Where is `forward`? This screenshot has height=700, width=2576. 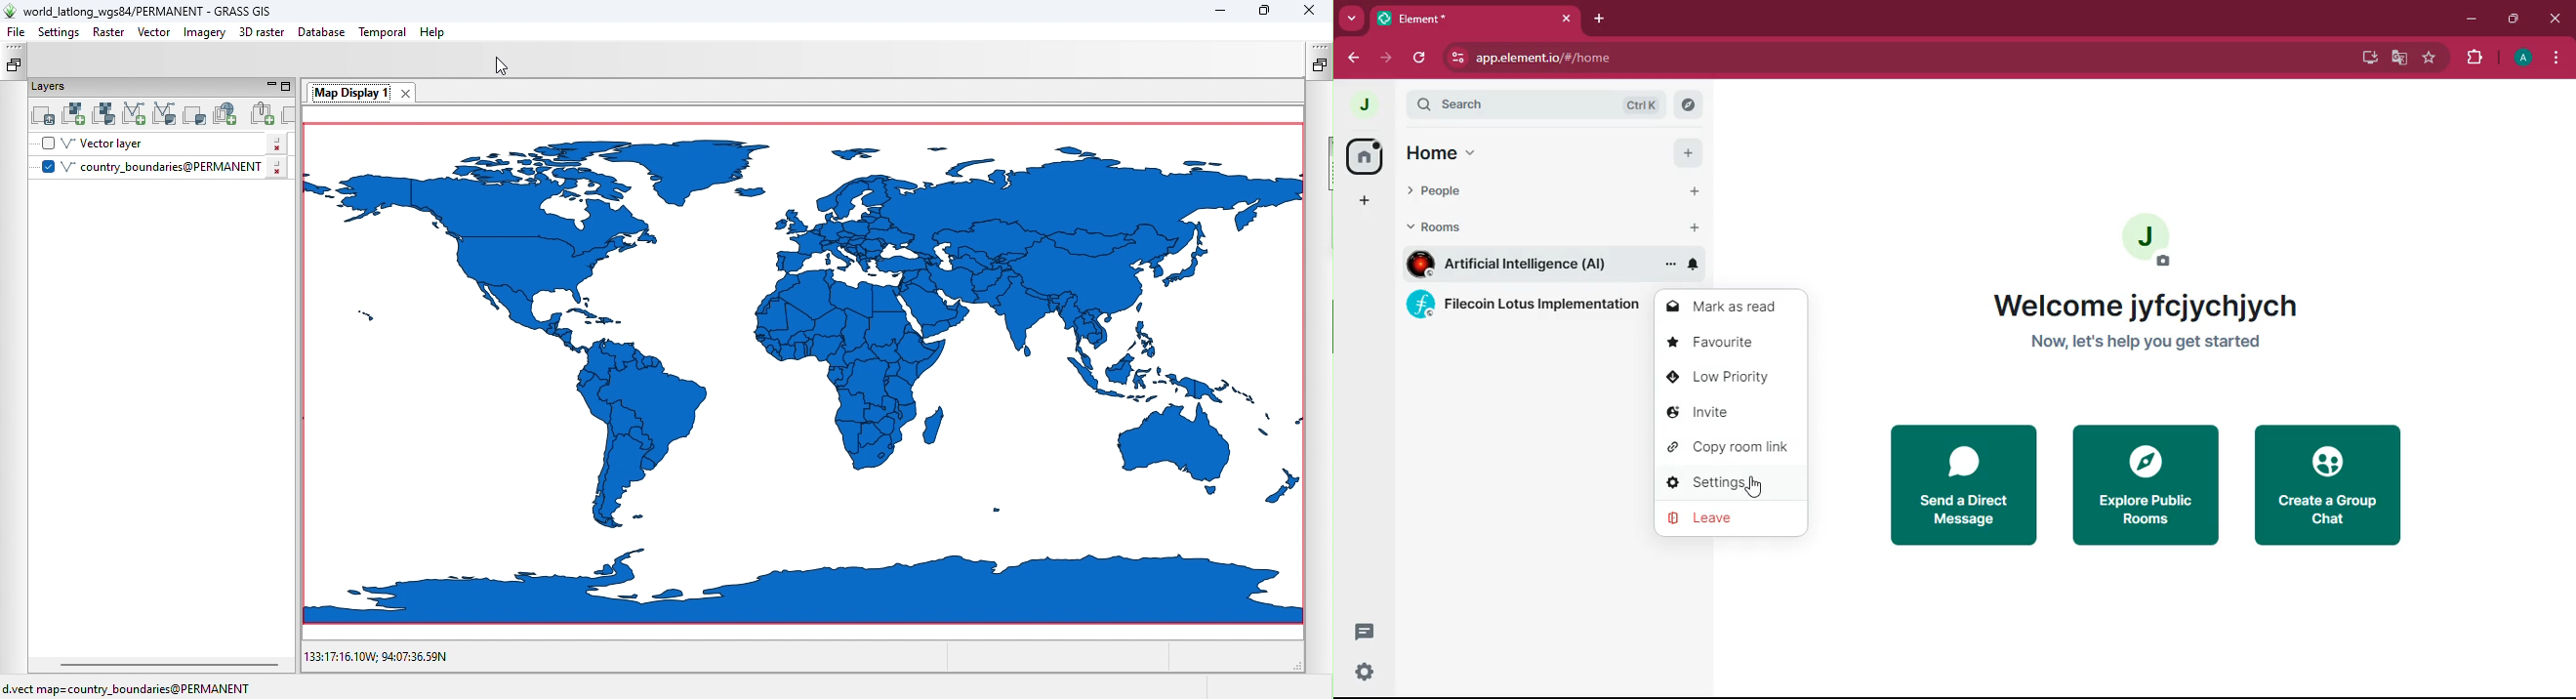 forward is located at coordinates (1387, 57).